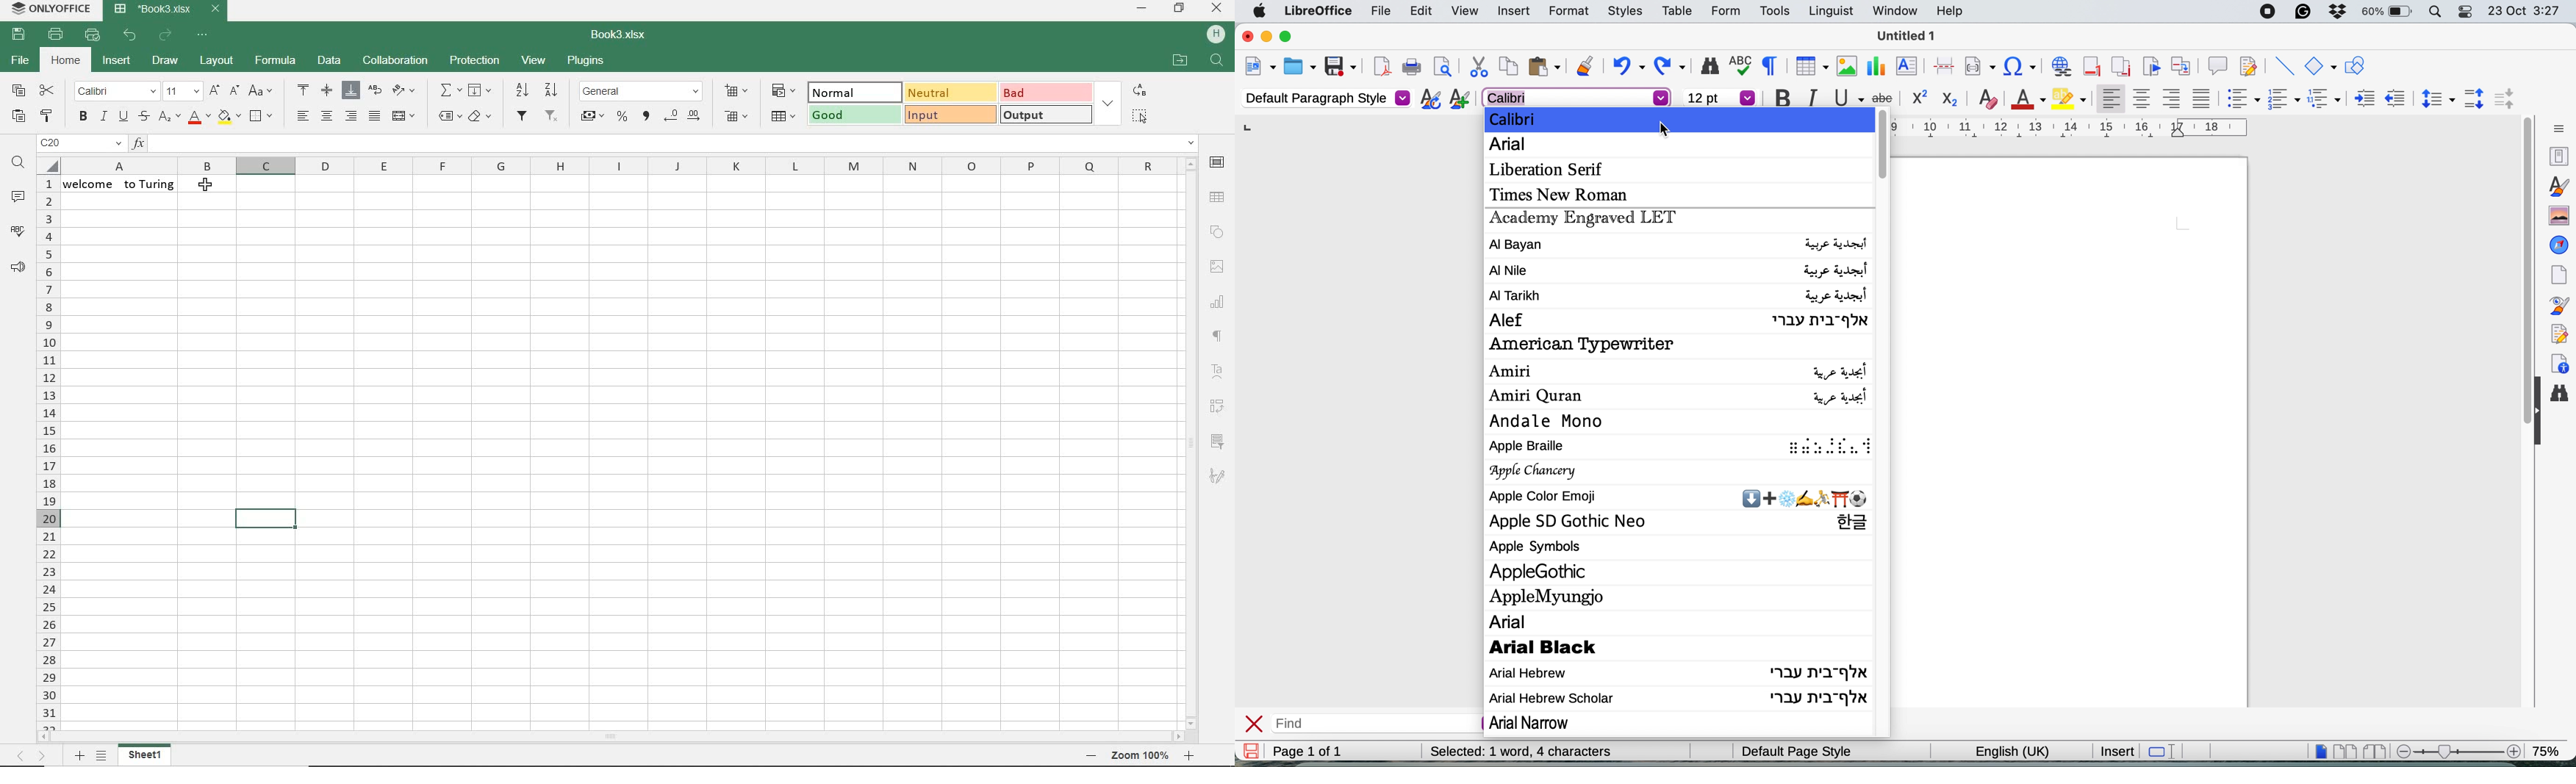 The image size is (2576, 784). What do you see at coordinates (53, 33) in the screenshot?
I see `print` at bounding box center [53, 33].